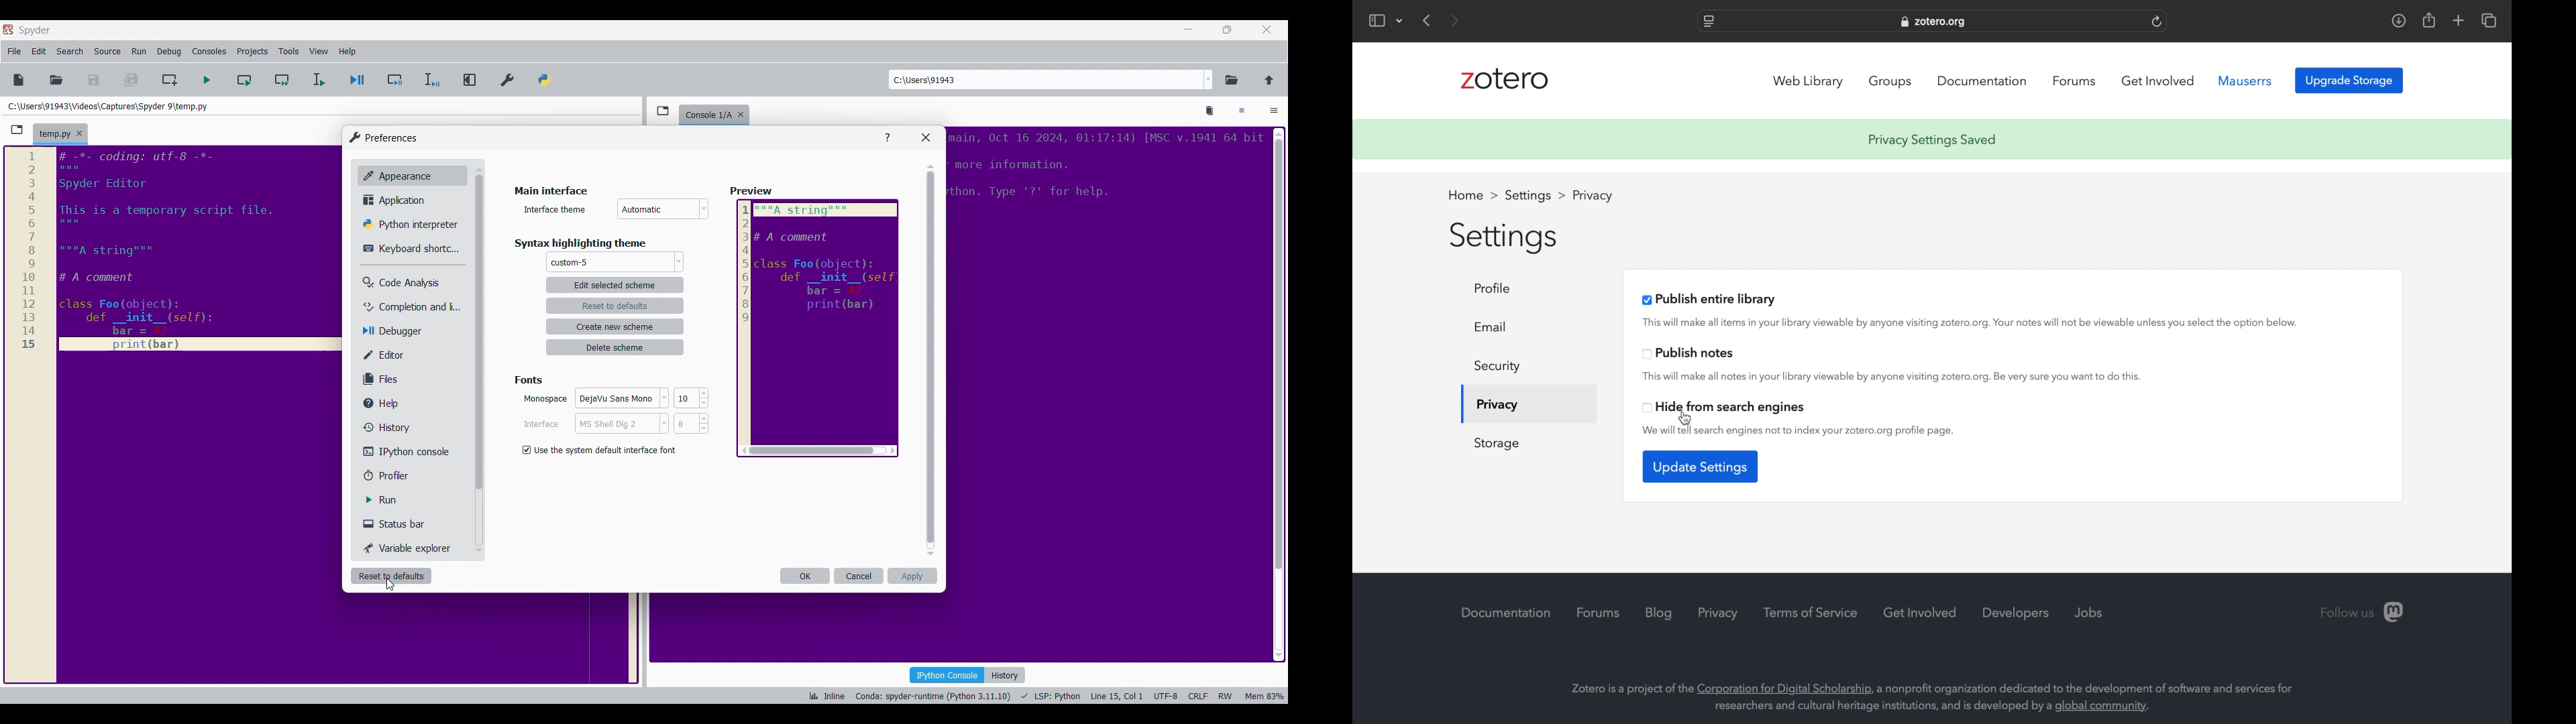 The height and width of the screenshot is (728, 2576). Describe the element at coordinates (170, 80) in the screenshot. I see `Create new cell at current line` at that location.